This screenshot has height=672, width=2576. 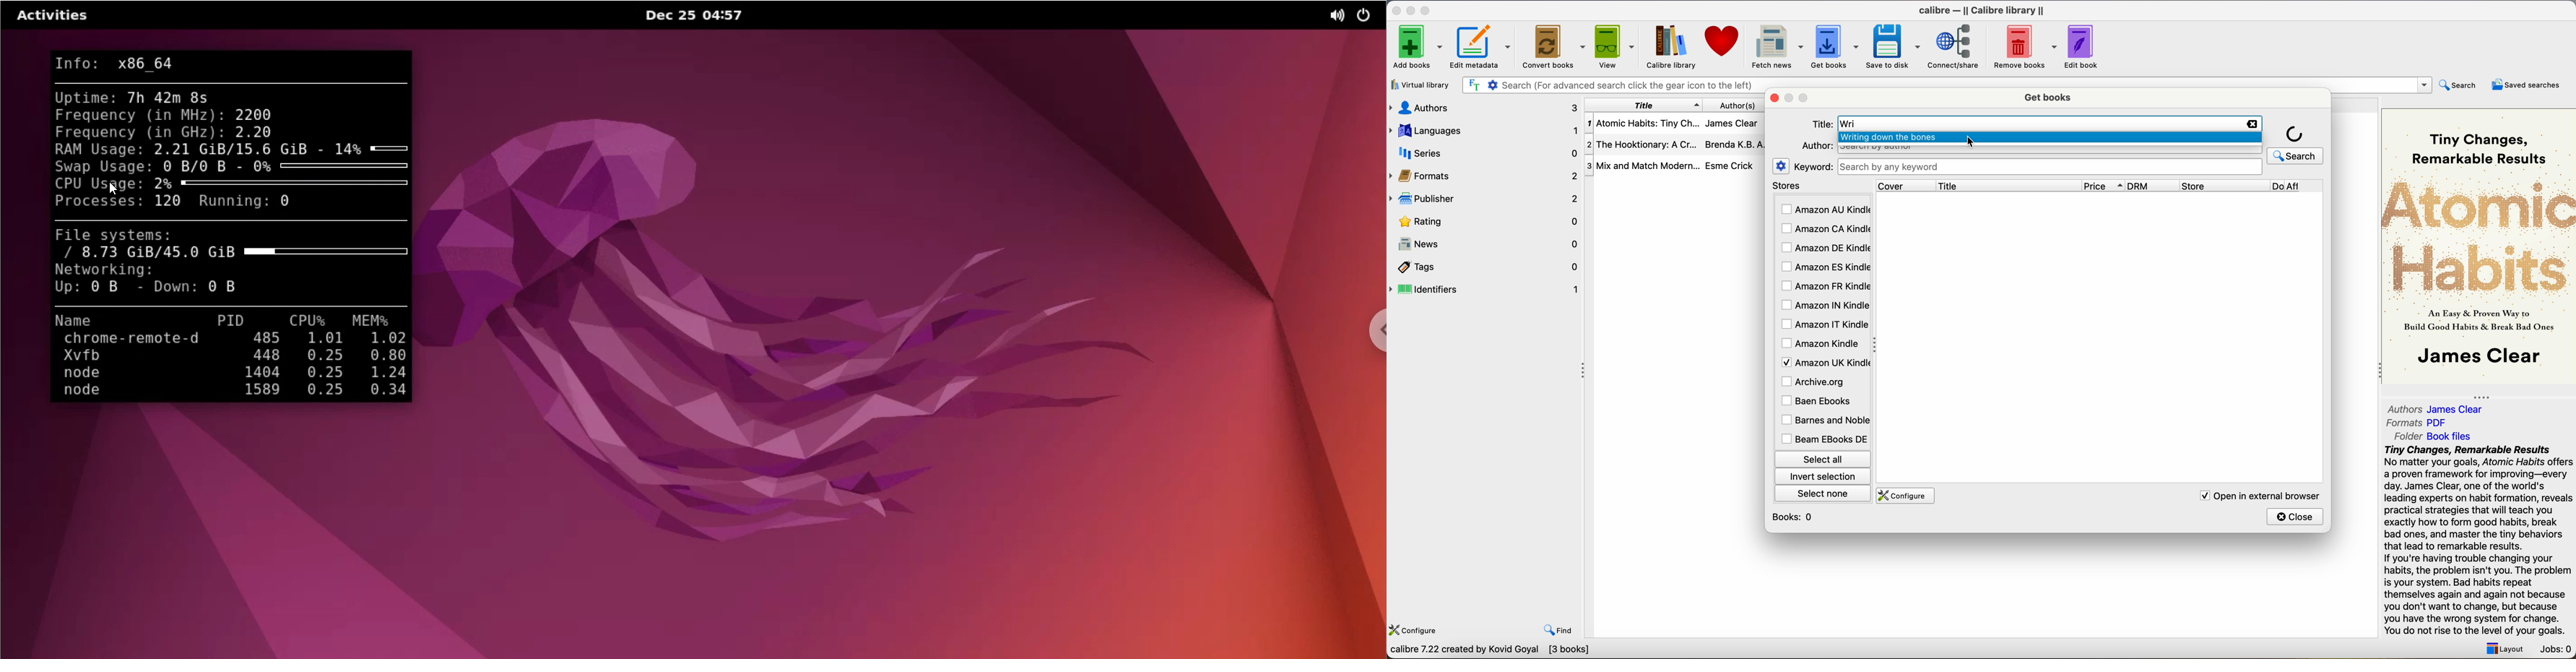 I want to click on search, so click(x=2296, y=143).